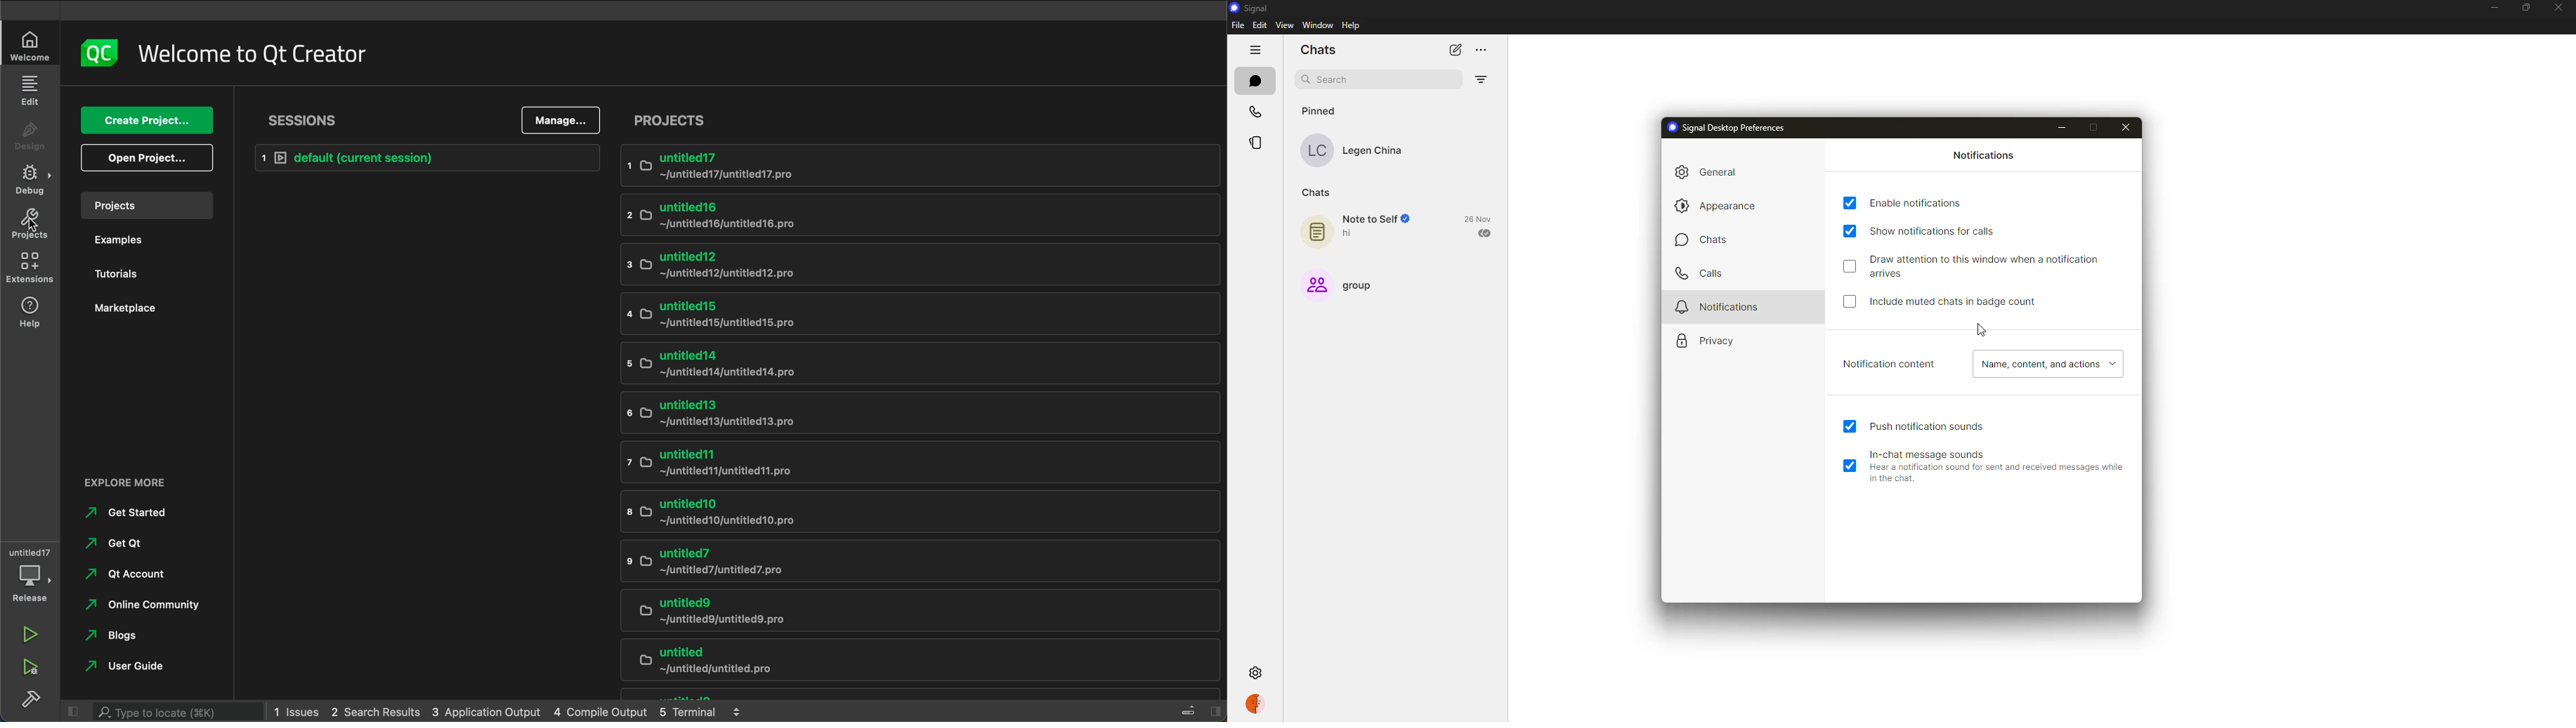 Image resolution: width=2576 pixels, height=728 pixels. I want to click on untitled11, so click(905, 464).